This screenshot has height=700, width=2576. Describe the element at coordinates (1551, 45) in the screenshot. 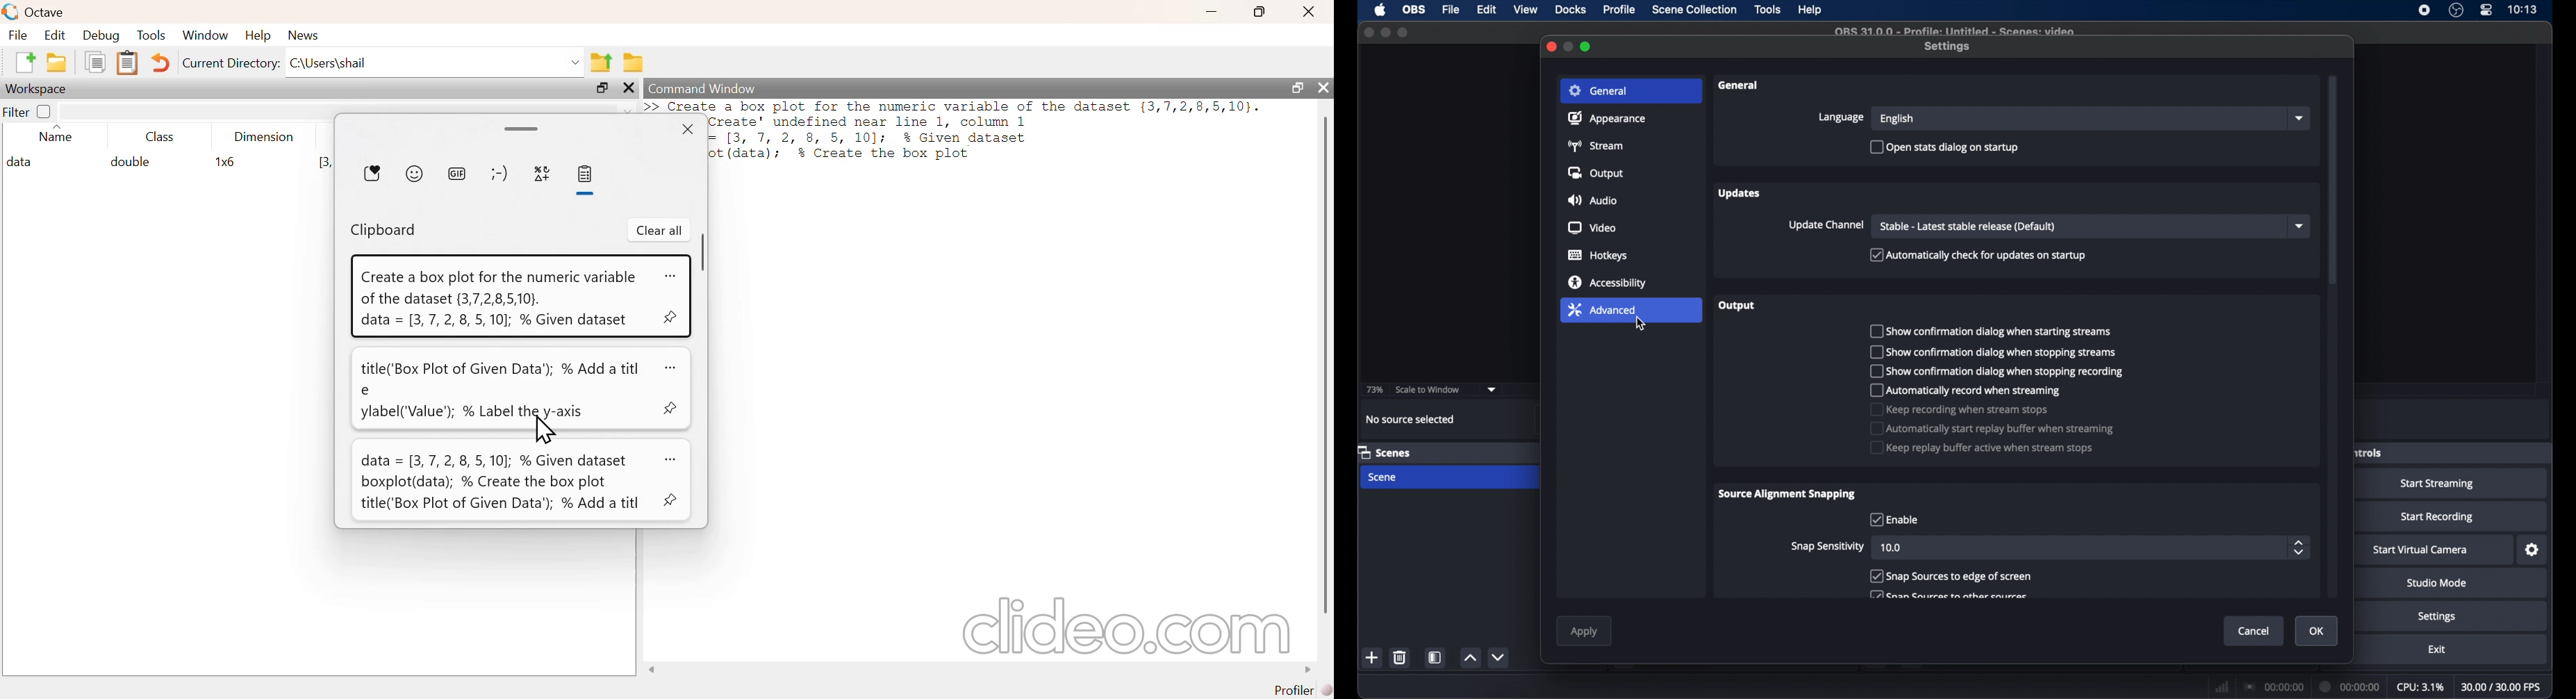

I see `close` at that location.